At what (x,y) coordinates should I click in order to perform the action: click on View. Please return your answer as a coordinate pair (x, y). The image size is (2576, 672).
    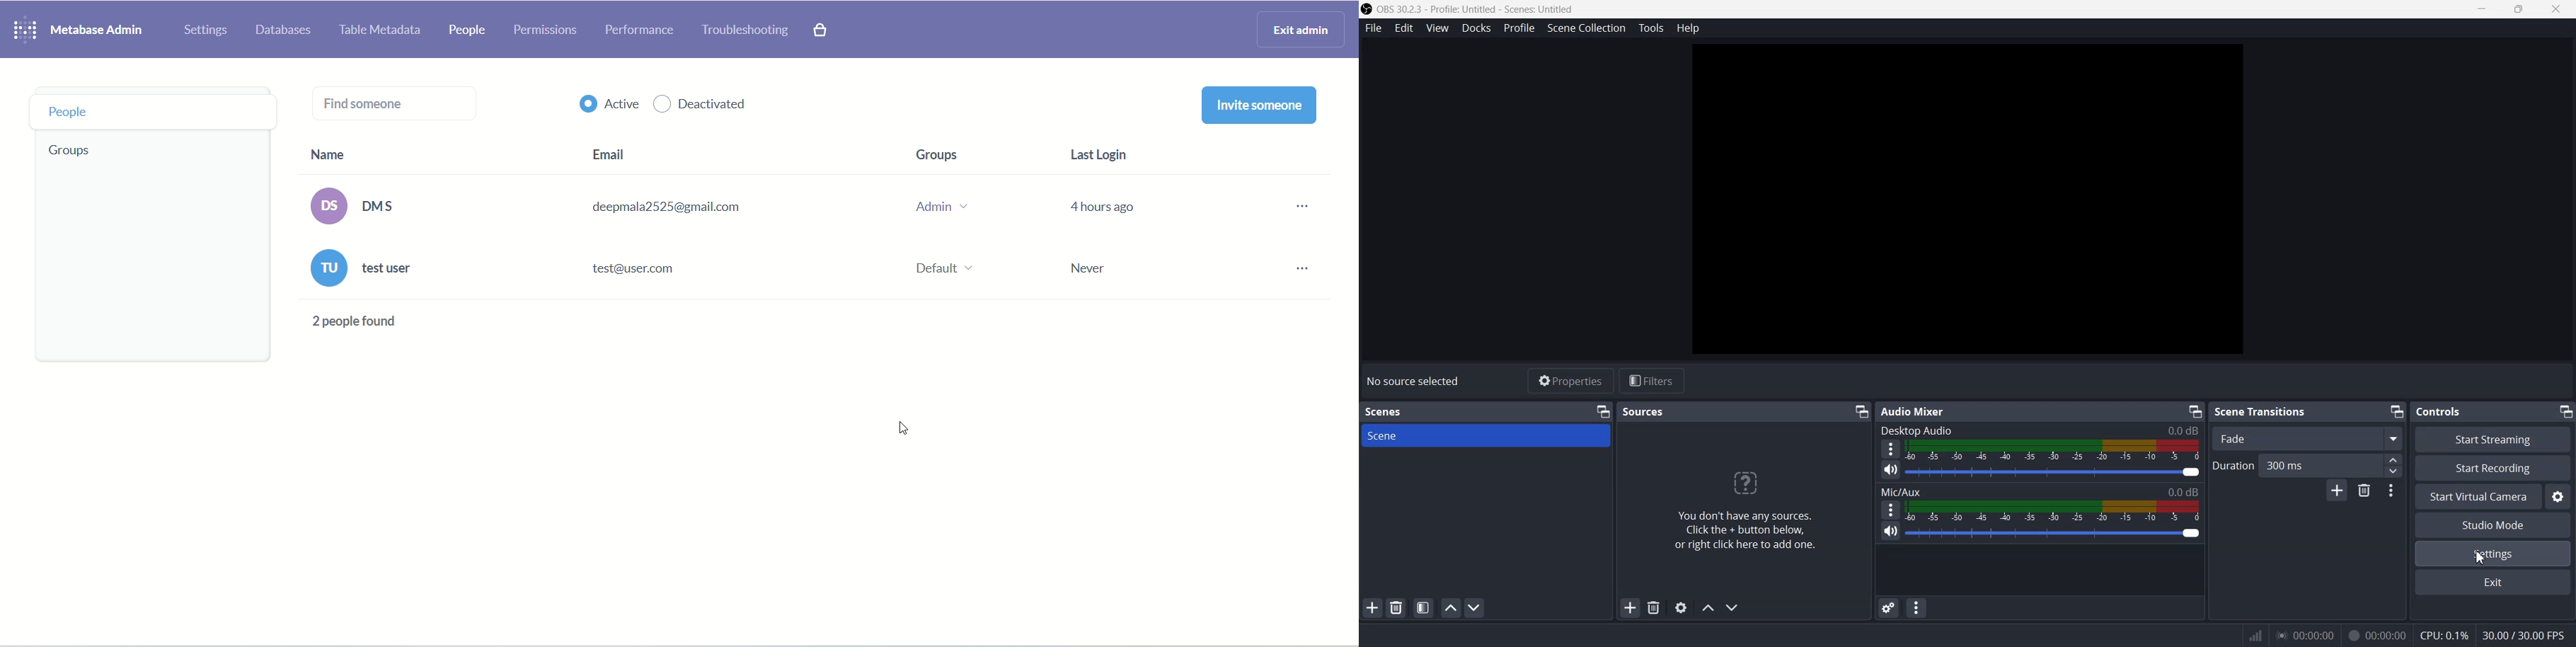
    Looking at the image, I should click on (1437, 28).